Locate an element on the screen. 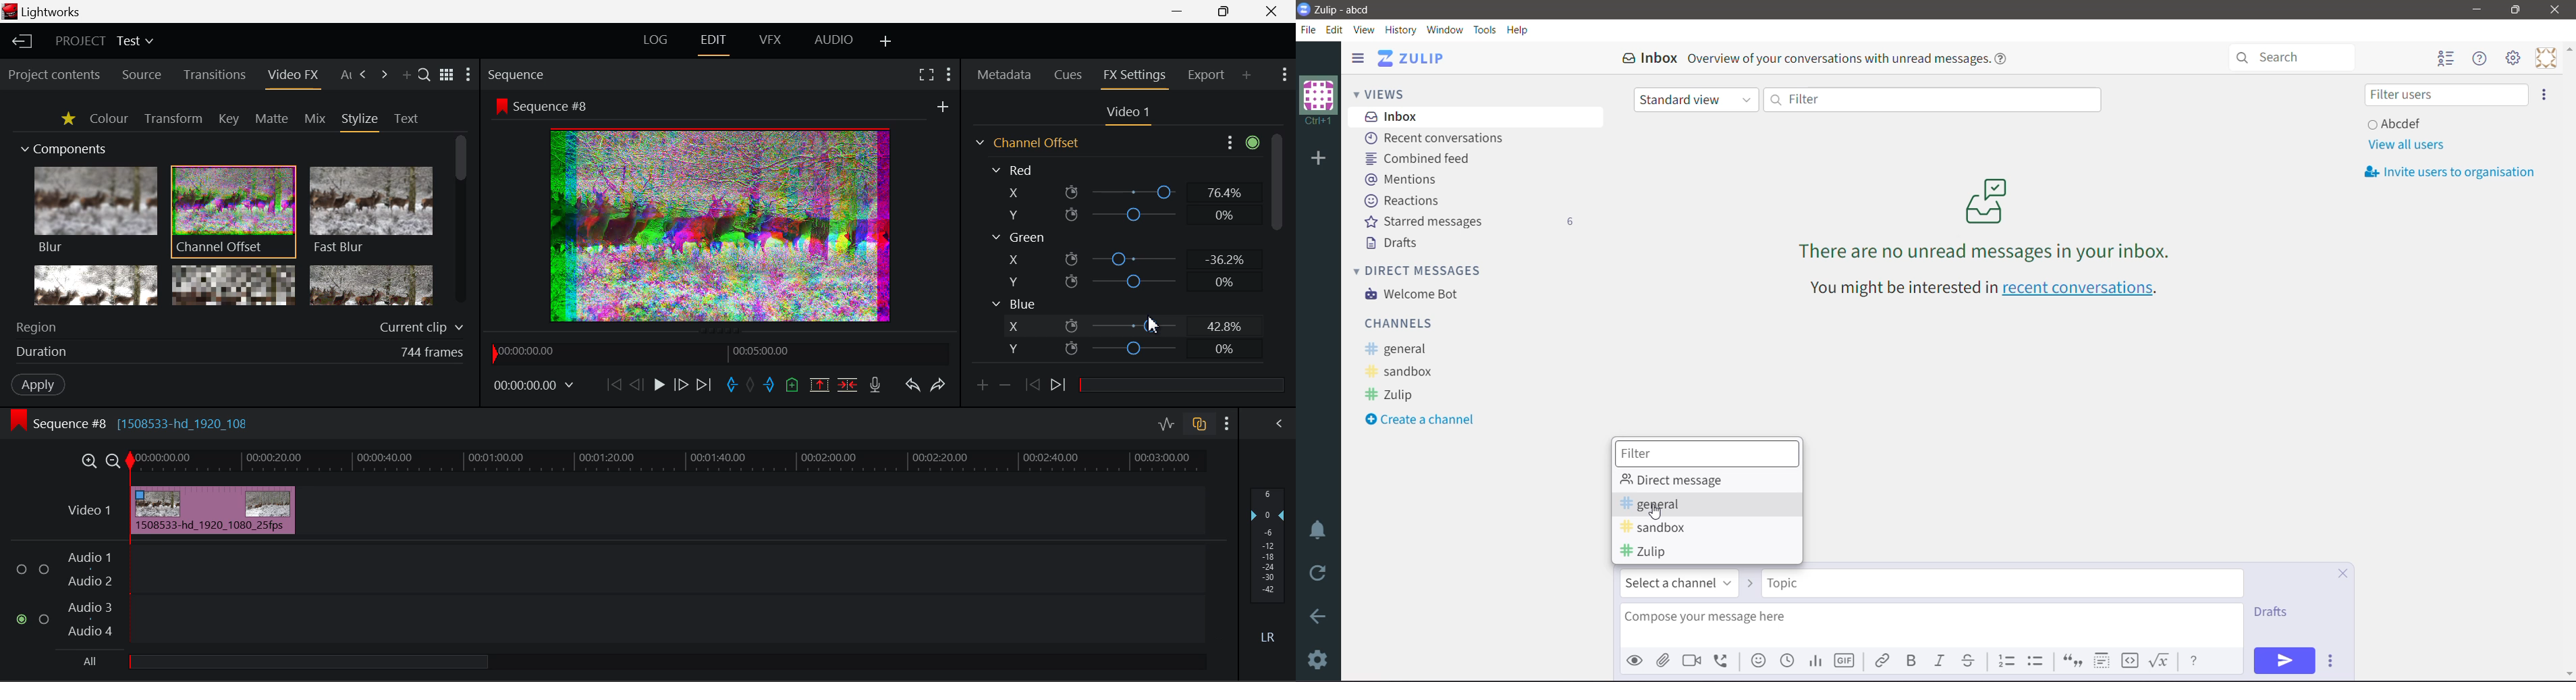 Image resolution: width=2576 pixels, height=700 pixels. Video Layer is located at coordinates (90, 513).